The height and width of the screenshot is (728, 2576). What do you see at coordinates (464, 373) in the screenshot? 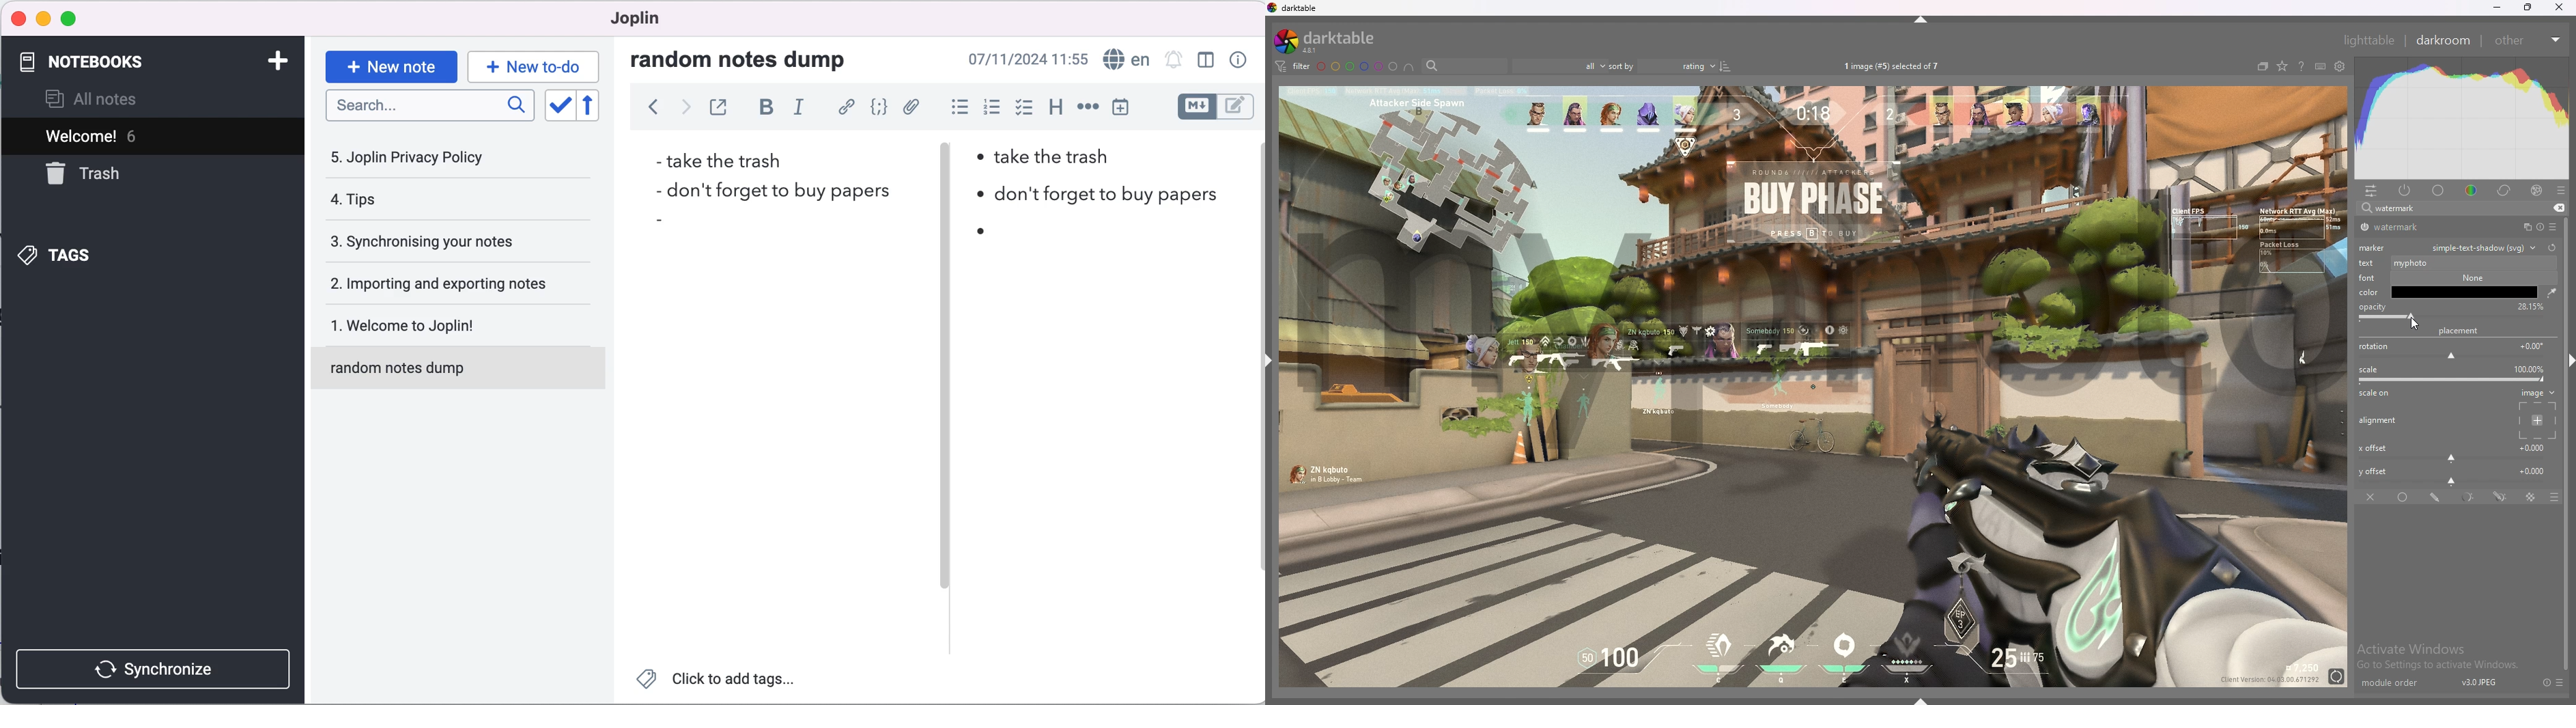
I see `random notes dump` at bounding box center [464, 373].